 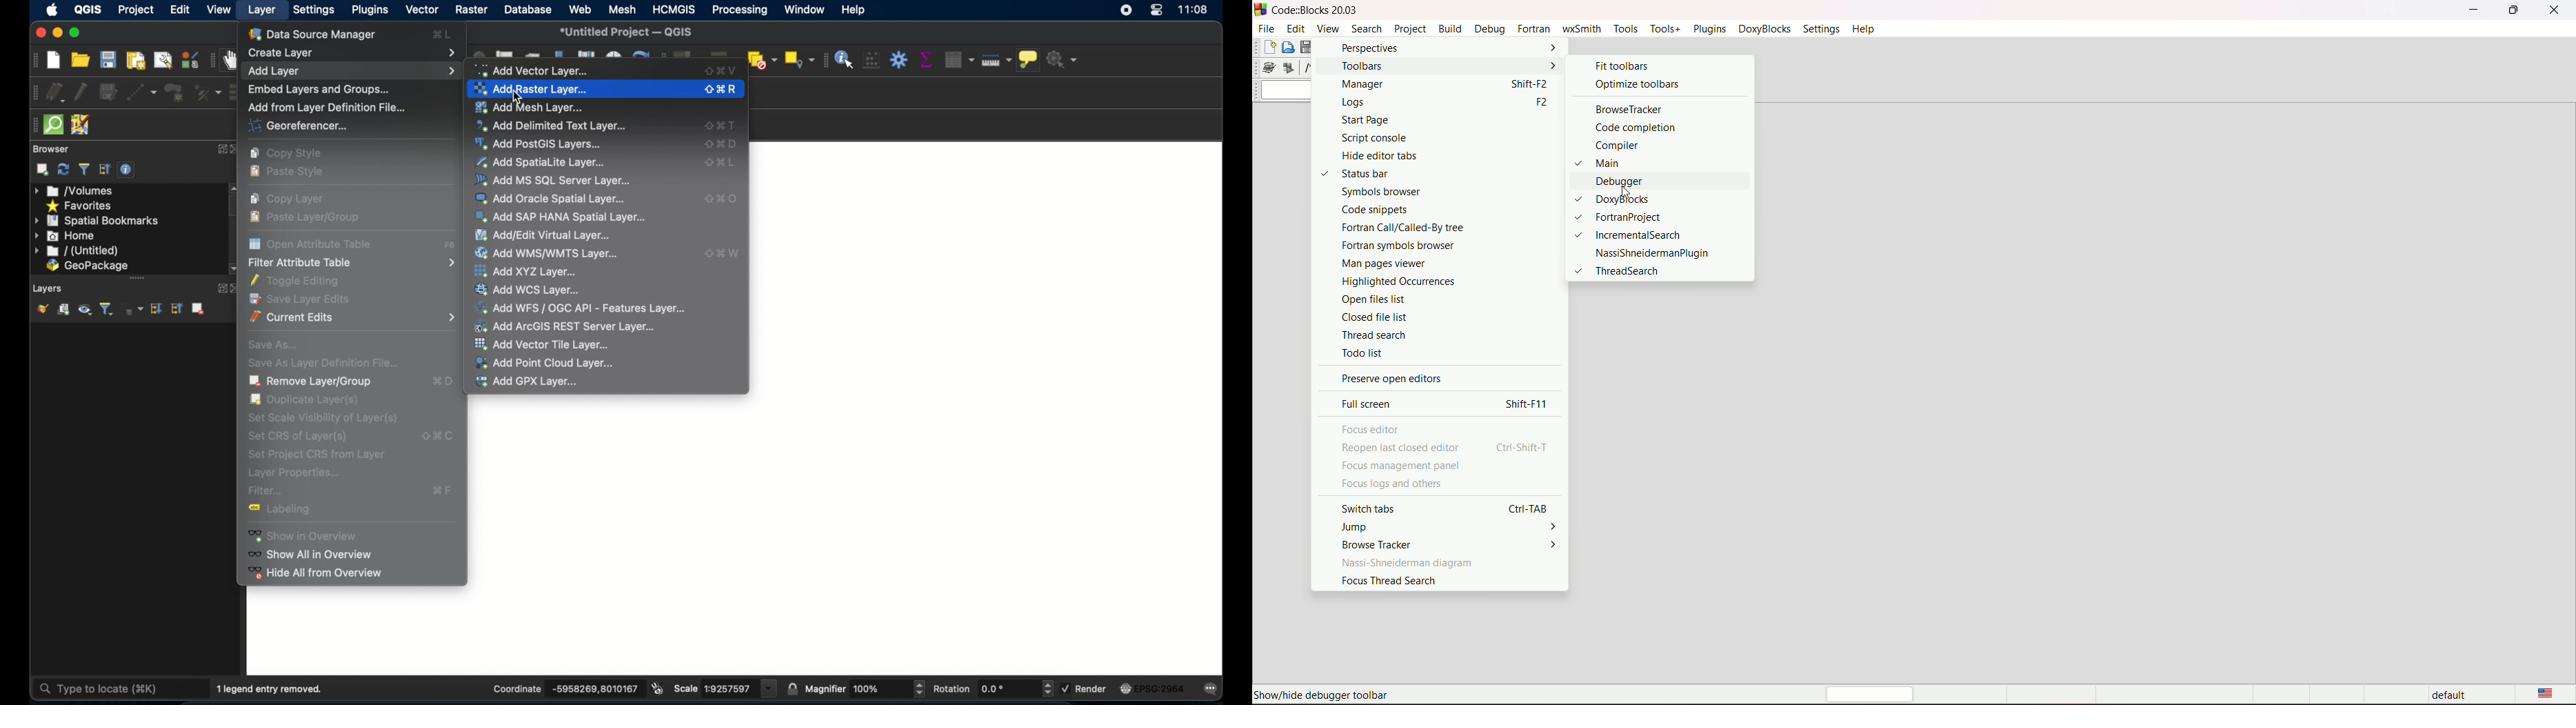 What do you see at coordinates (1431, 299) in the screenshot?
I see `open files list` at bounding box center [1431, 299].